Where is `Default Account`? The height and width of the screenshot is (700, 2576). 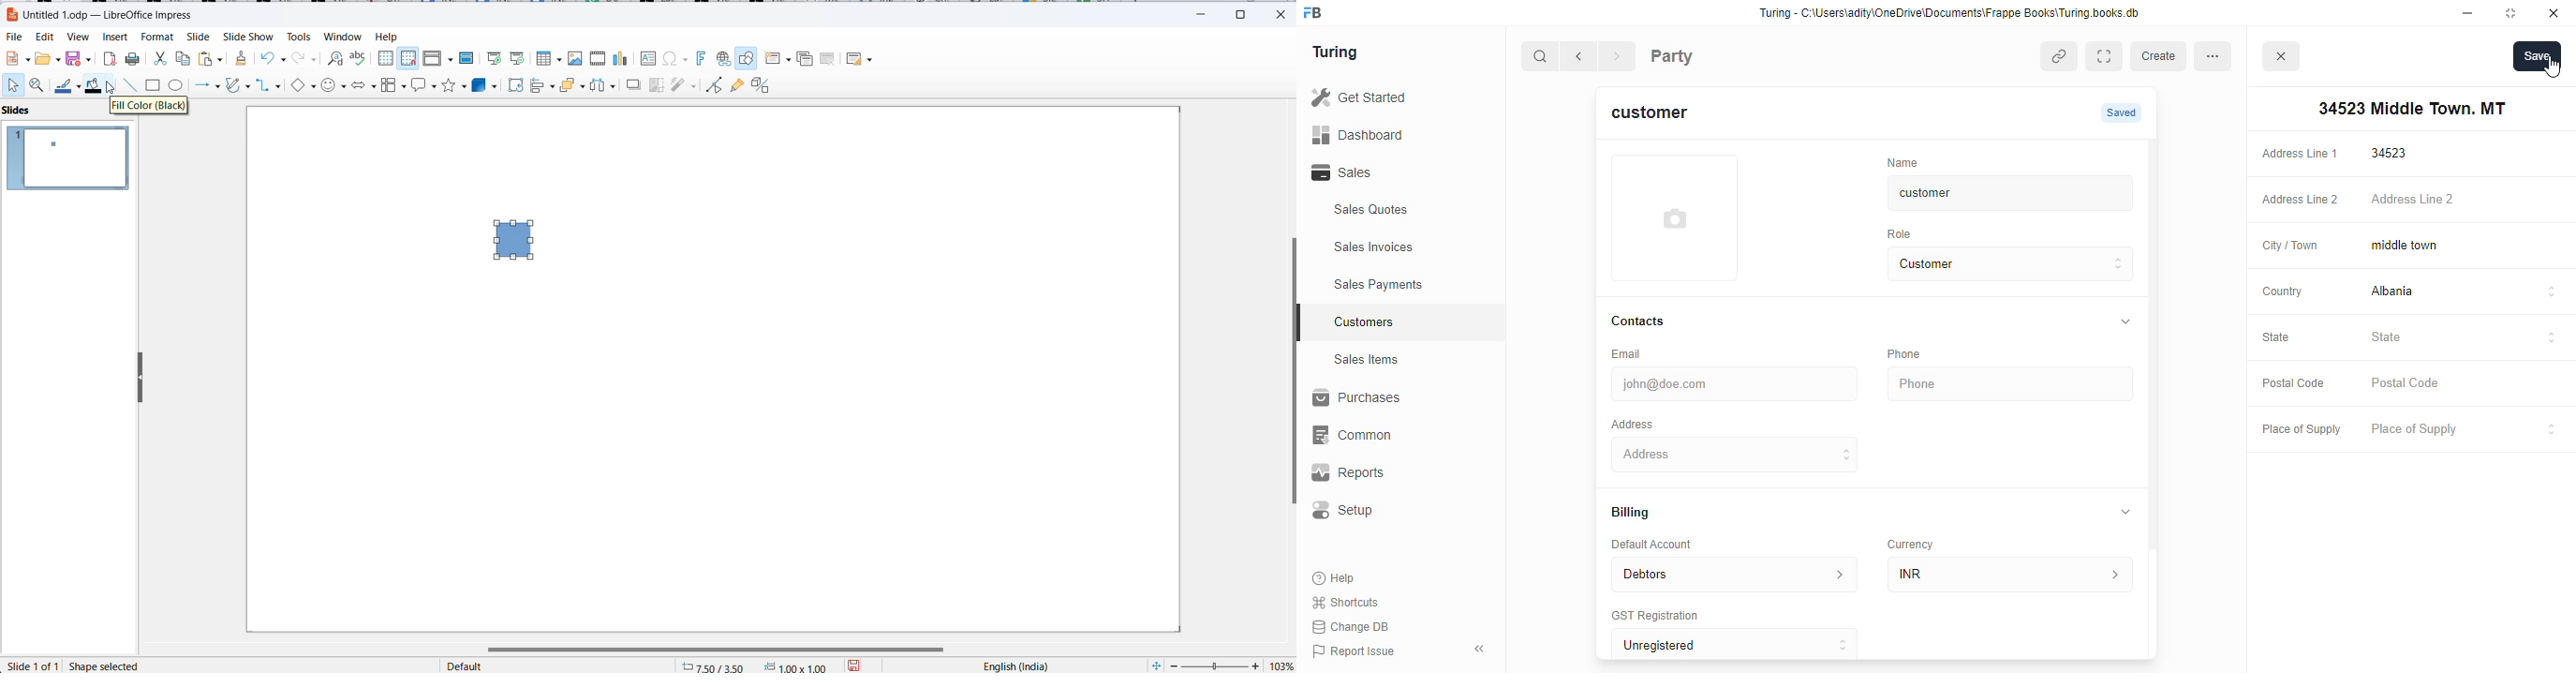
Default Account is located at coordinates (1666, 544).